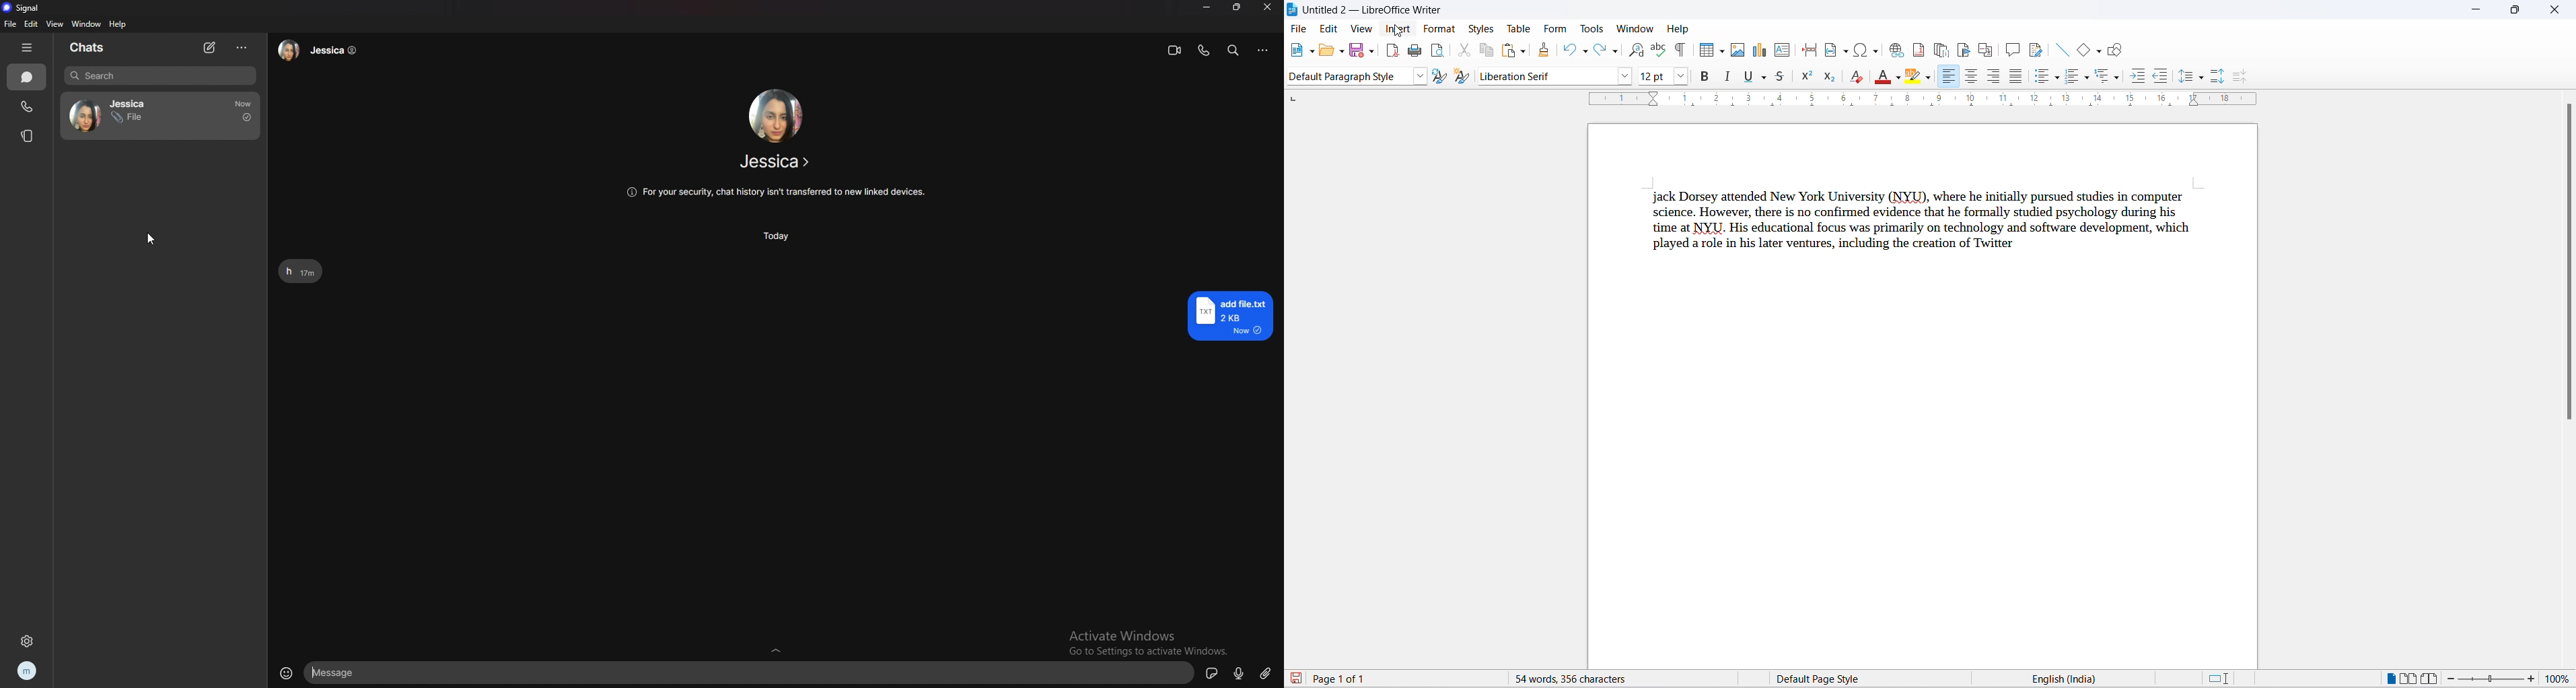 The height and width of the screenshot is (700, 2576). I want to click on avatar, so click(86, 116).